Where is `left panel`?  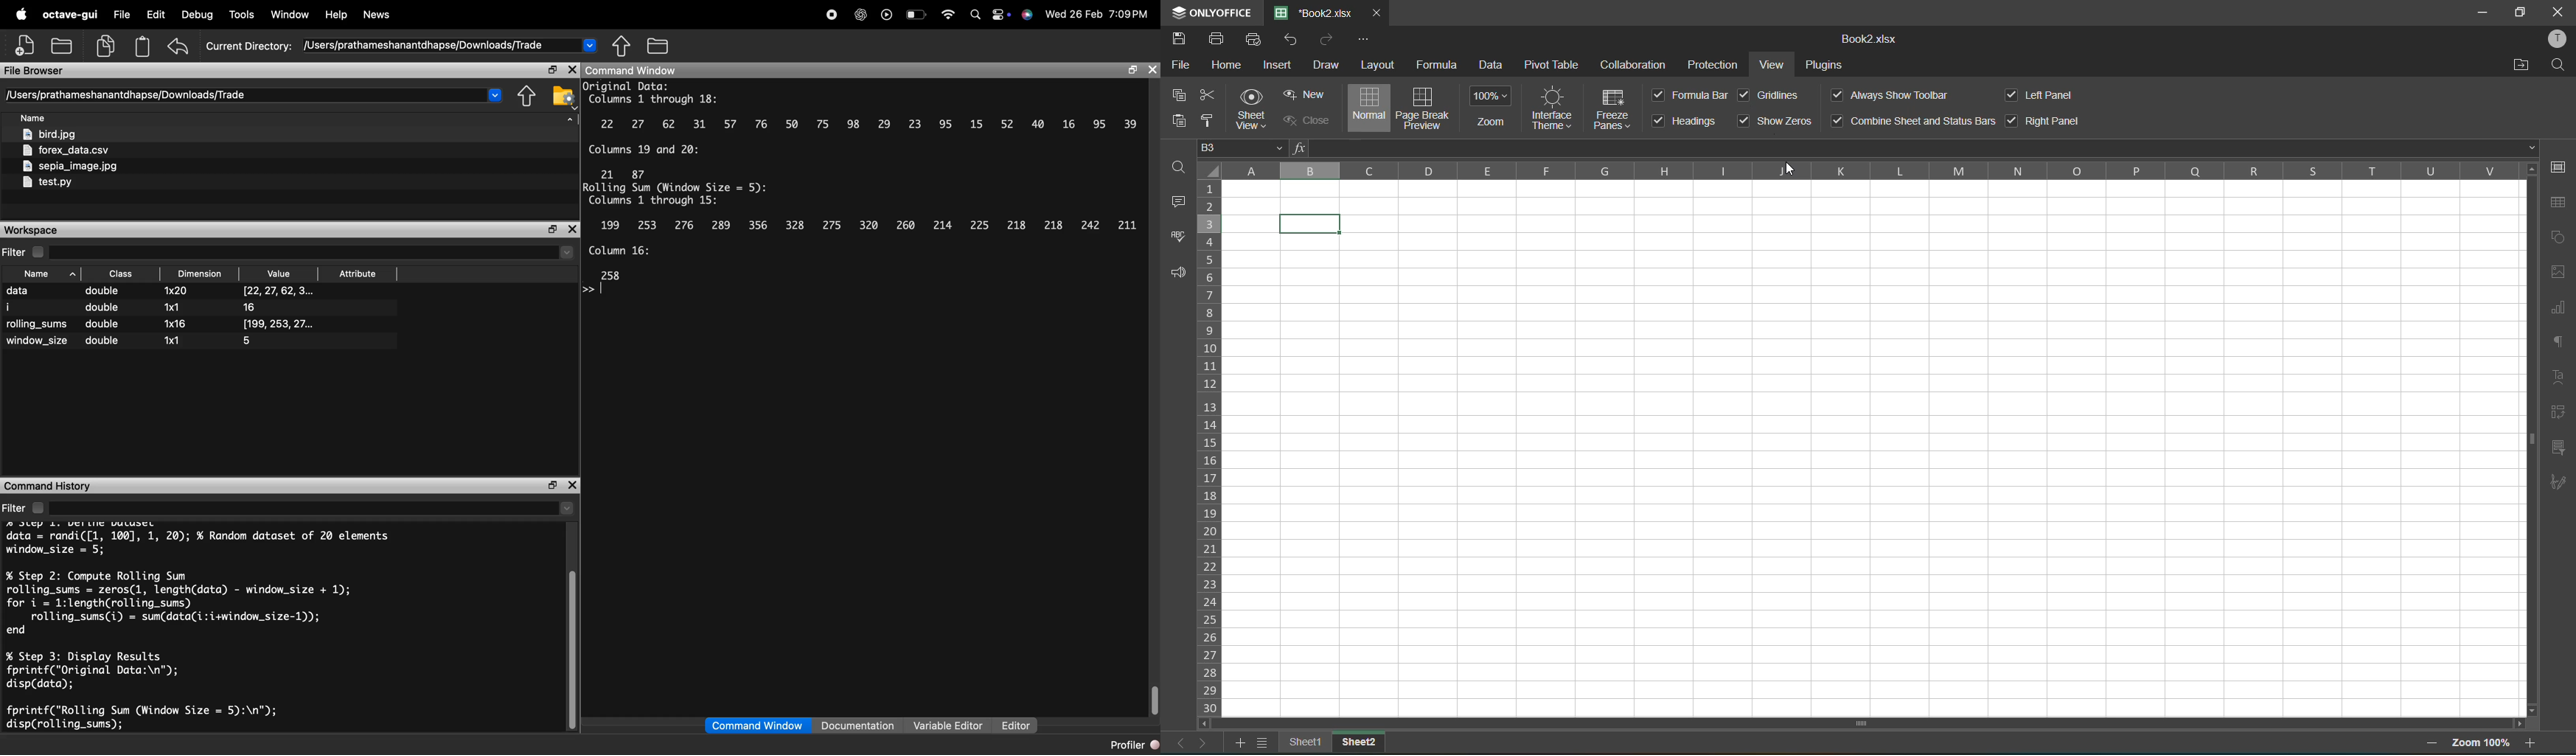 left panel is located at coordinates (2044, 96).